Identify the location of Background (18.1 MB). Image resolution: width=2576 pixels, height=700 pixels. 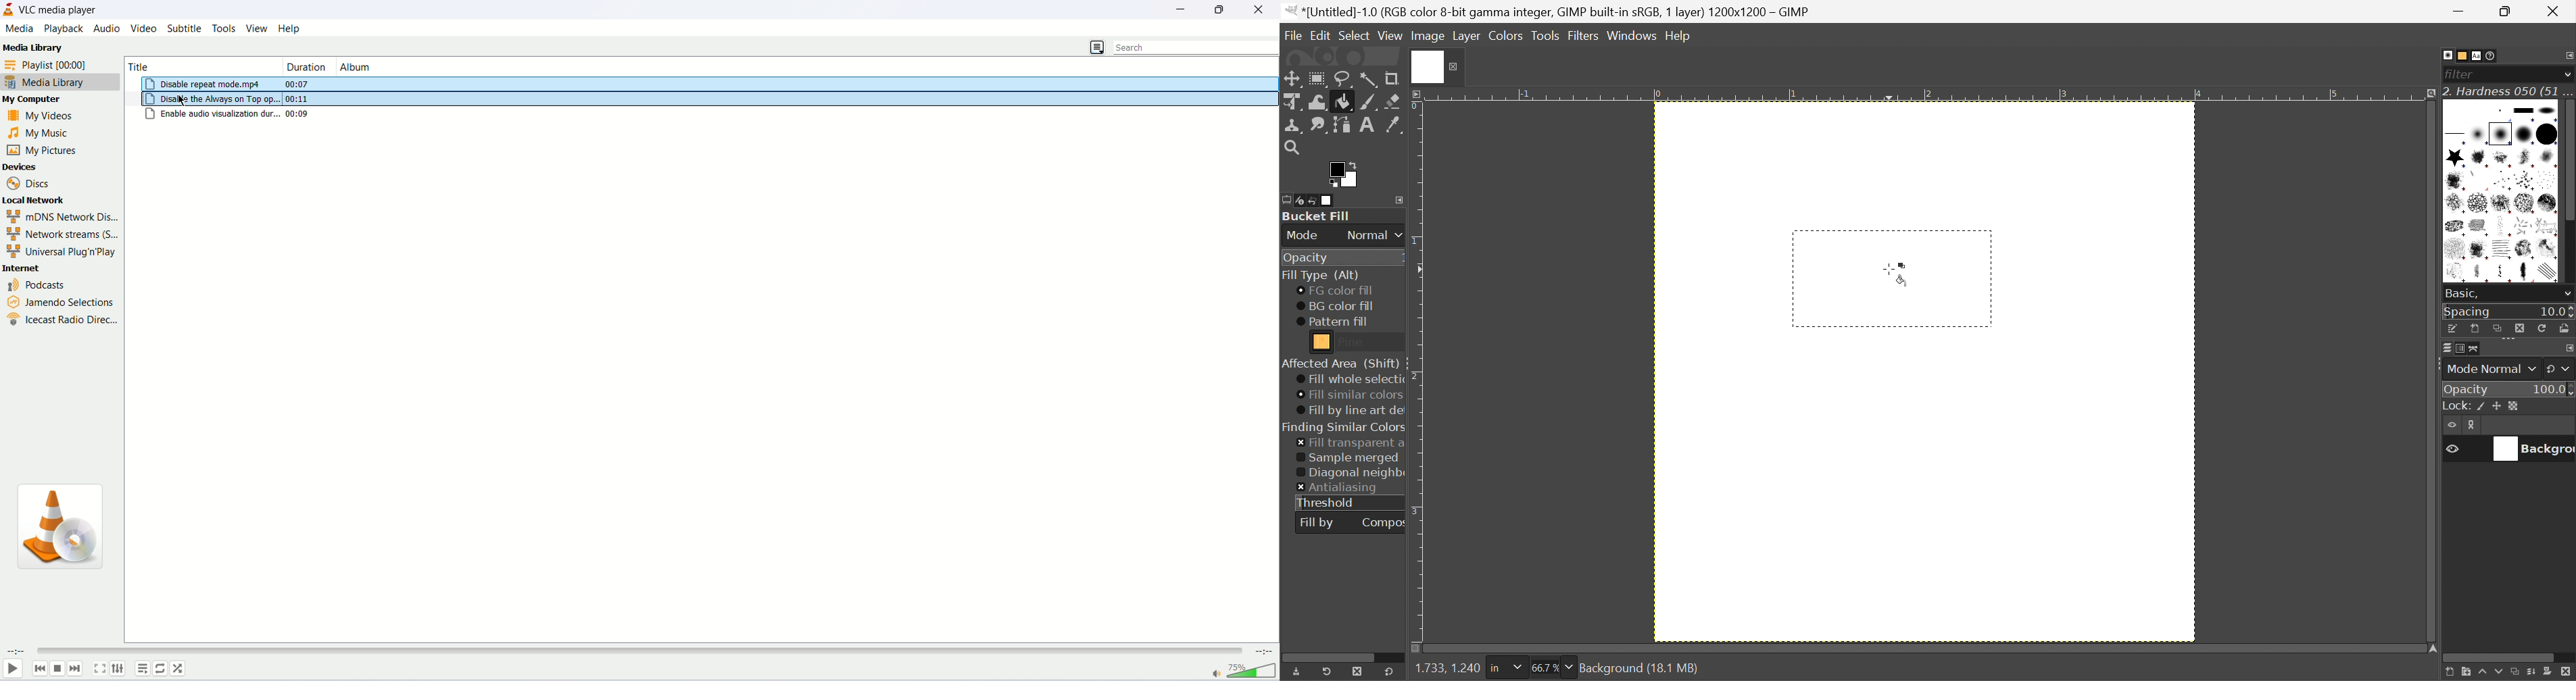
(1640, 668).